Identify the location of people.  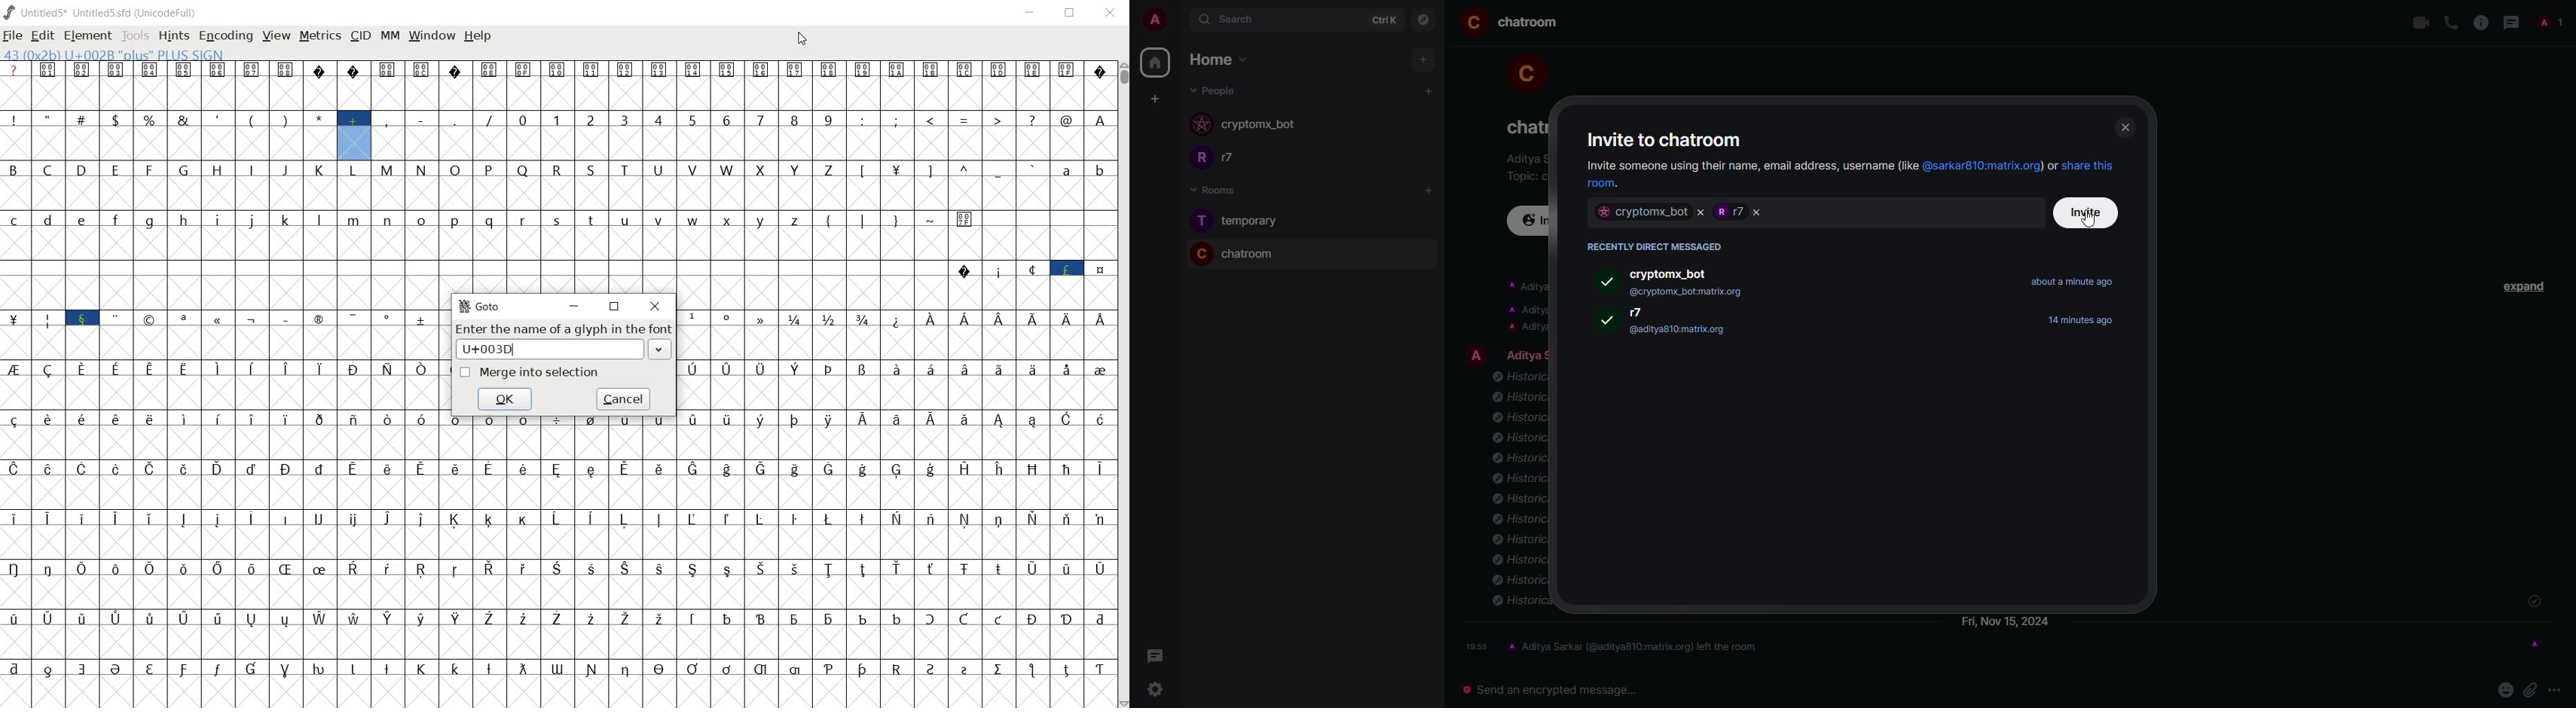
(1215, 90).